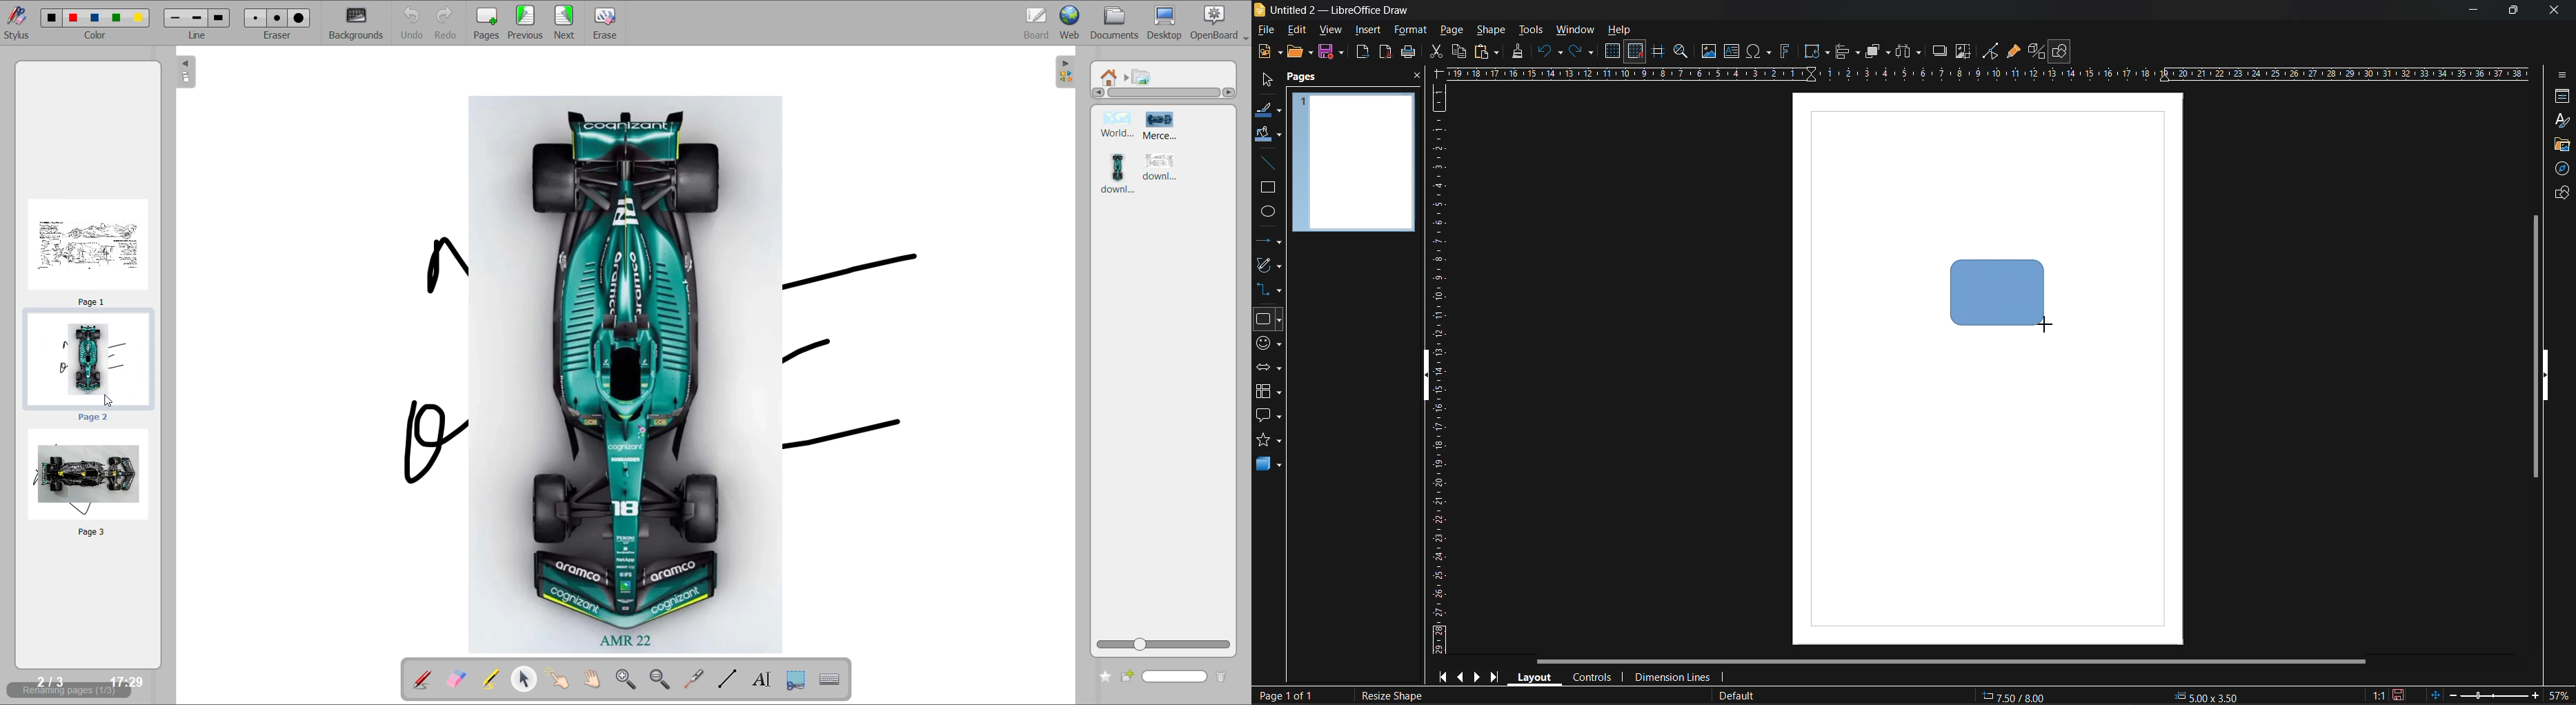 This screenshot has width=2576, height=728. What do you see at coordinates (1477, 676) in the screenshot?
I see `next` at bounding box center [1477, 676].